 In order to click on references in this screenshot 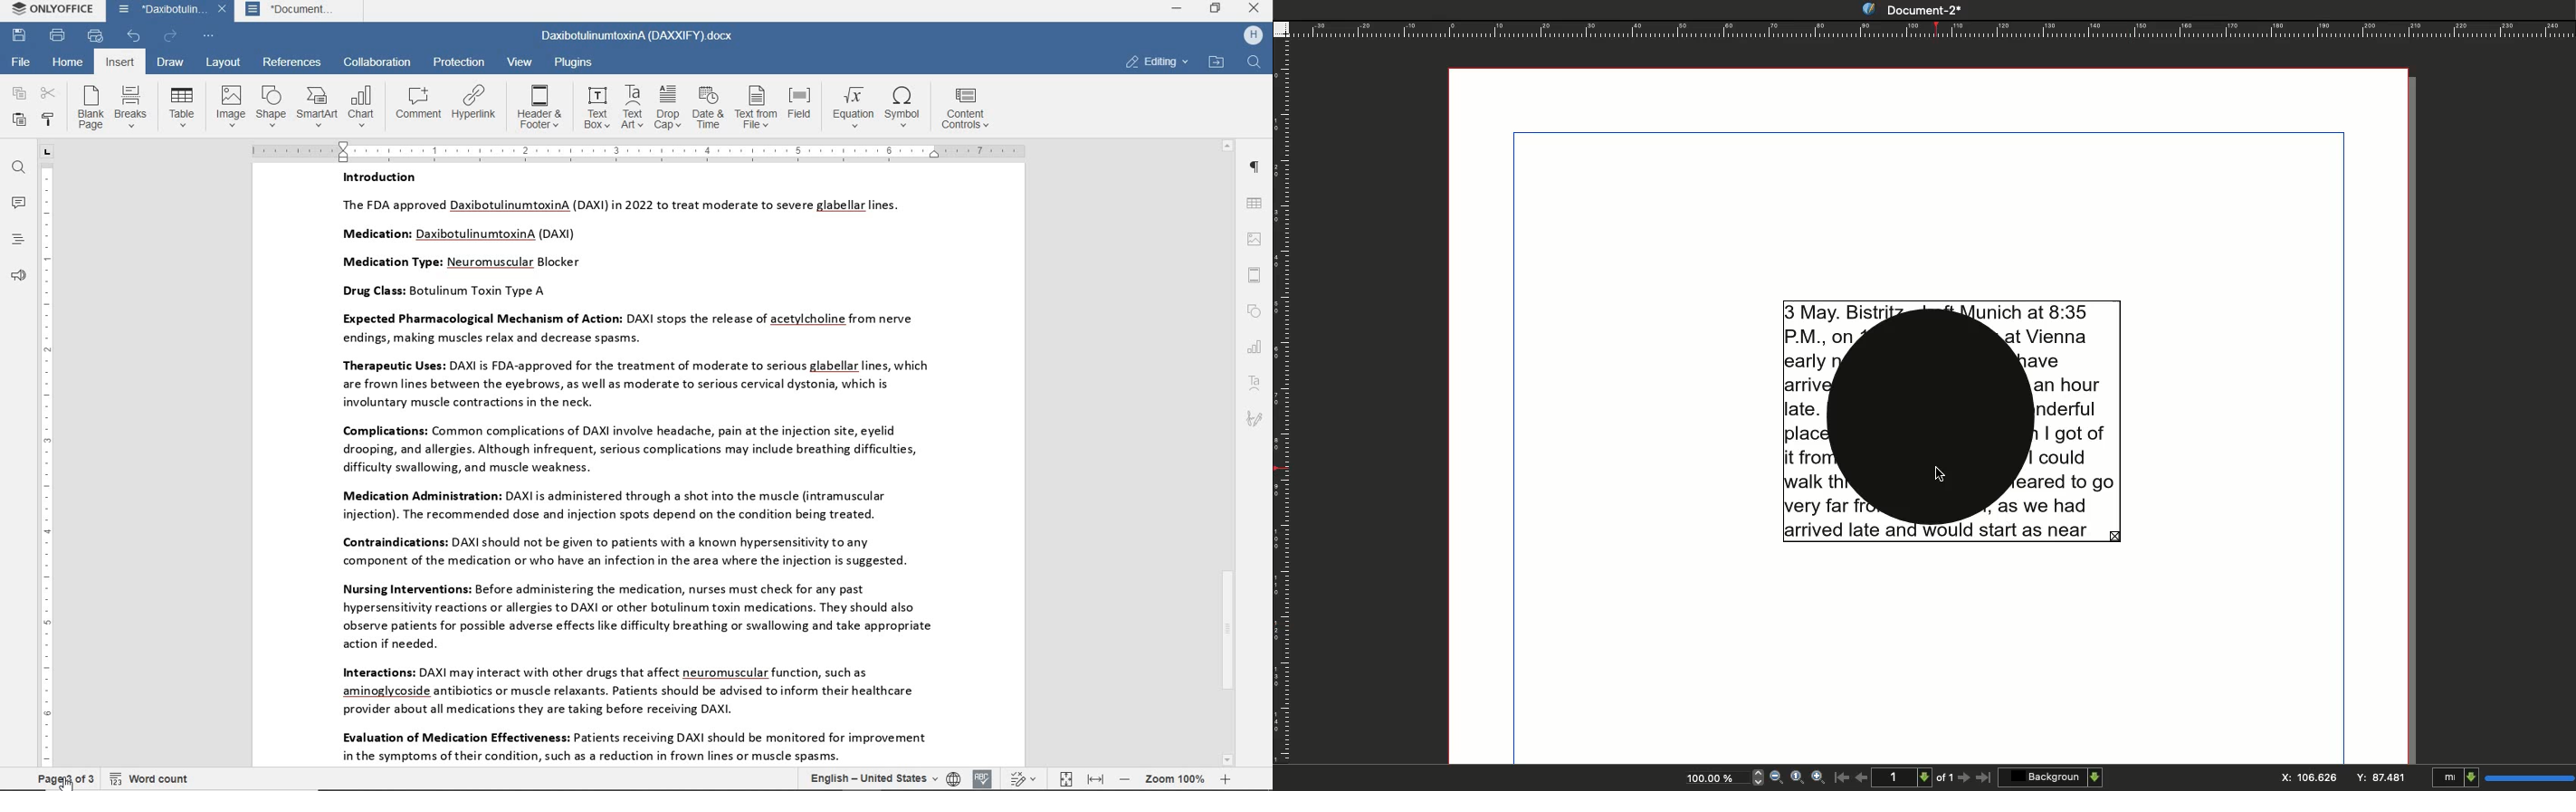, I will do `click(292, 61)`.